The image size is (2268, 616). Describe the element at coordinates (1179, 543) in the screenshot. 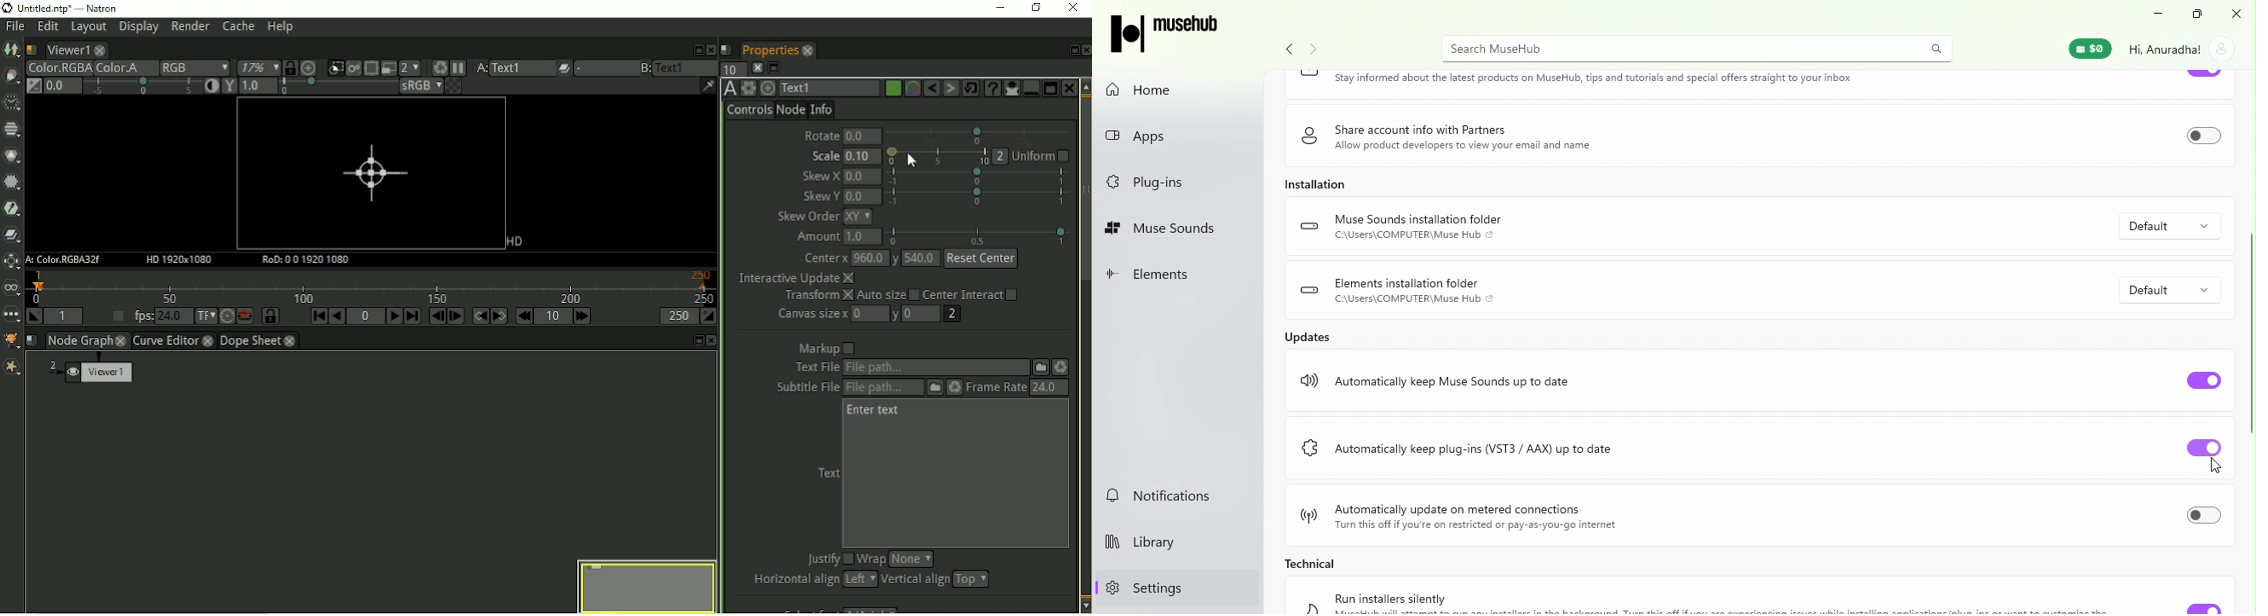

I see `Library` at that location.